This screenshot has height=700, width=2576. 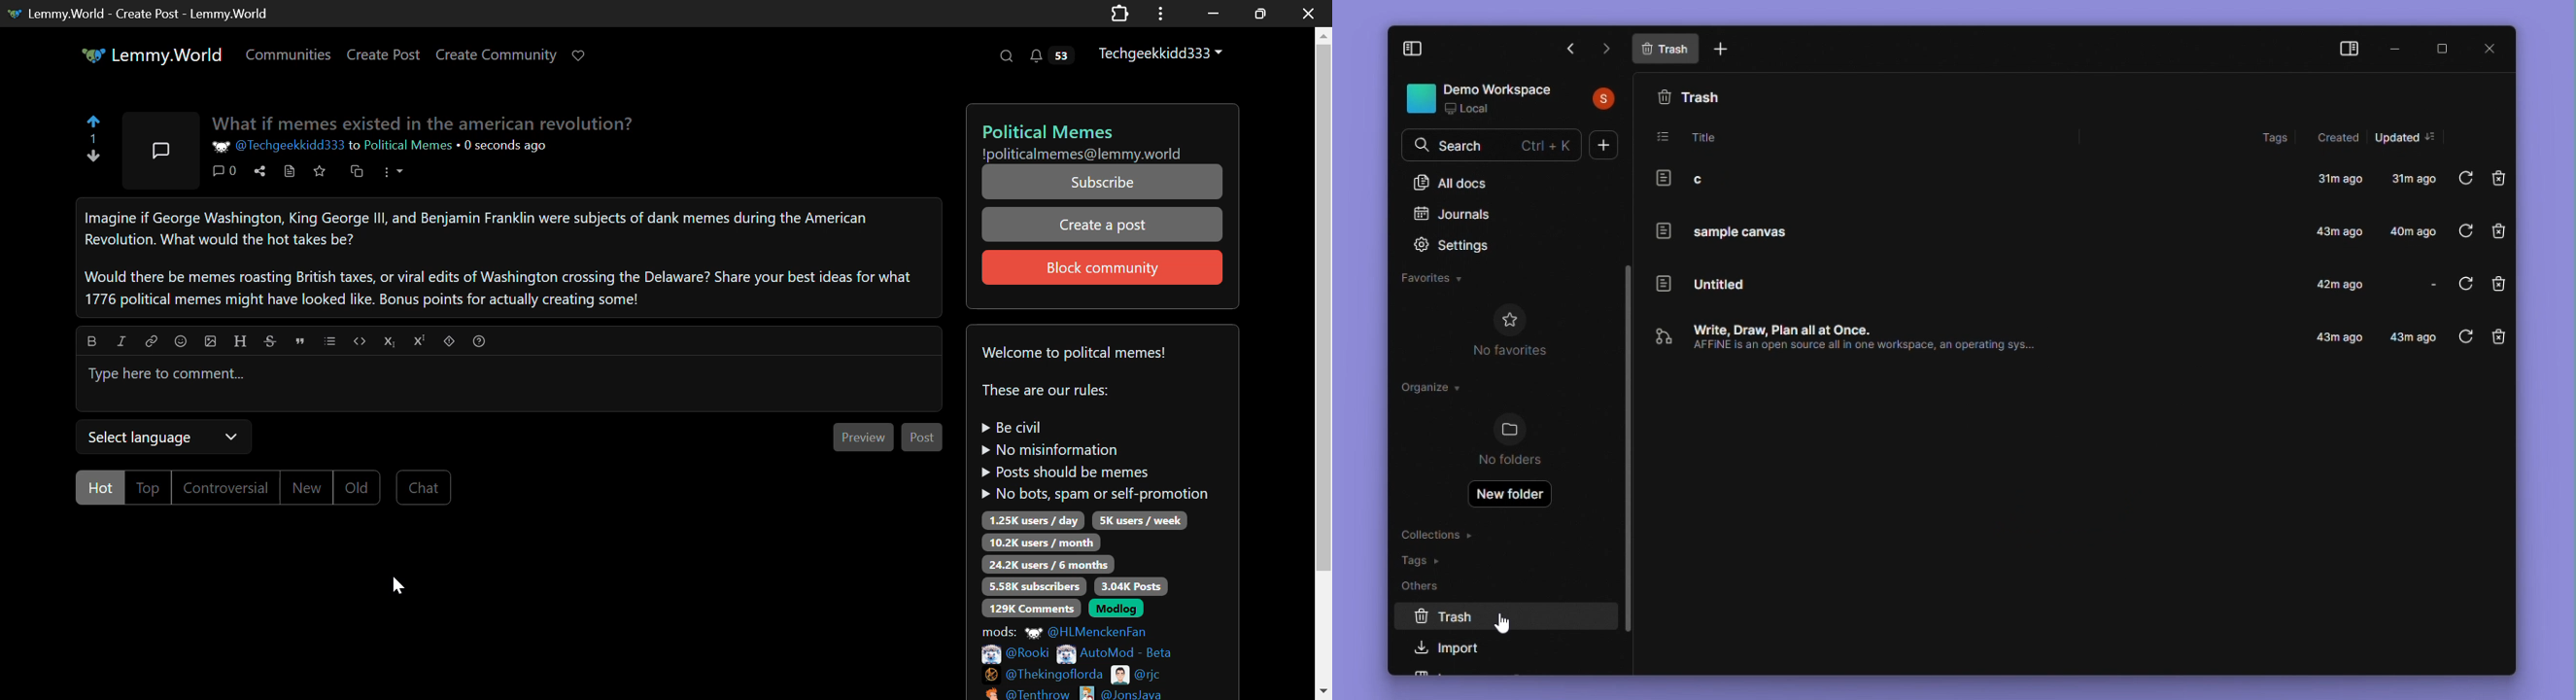 What do you see at coordinates (2415, 338) in the screenshot?
I see `time updated` at bounding box center [2415, 338].